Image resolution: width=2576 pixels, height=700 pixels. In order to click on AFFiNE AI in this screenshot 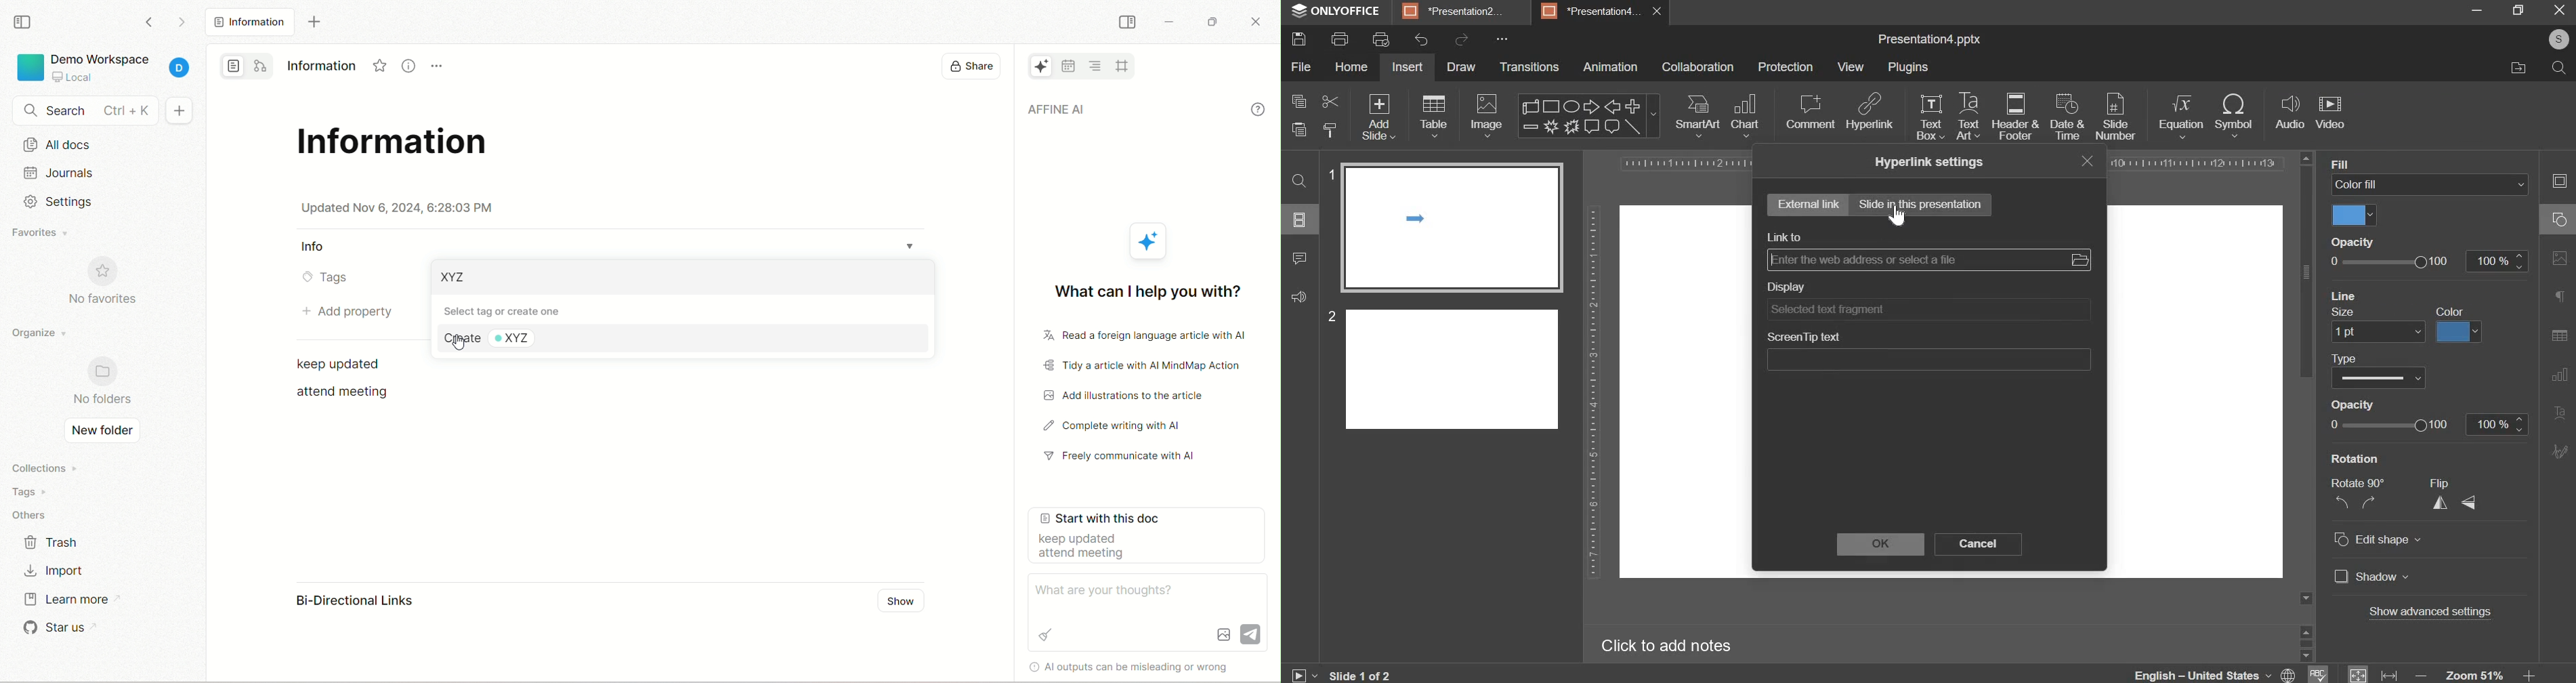, I will do `click(1035, 67)`.